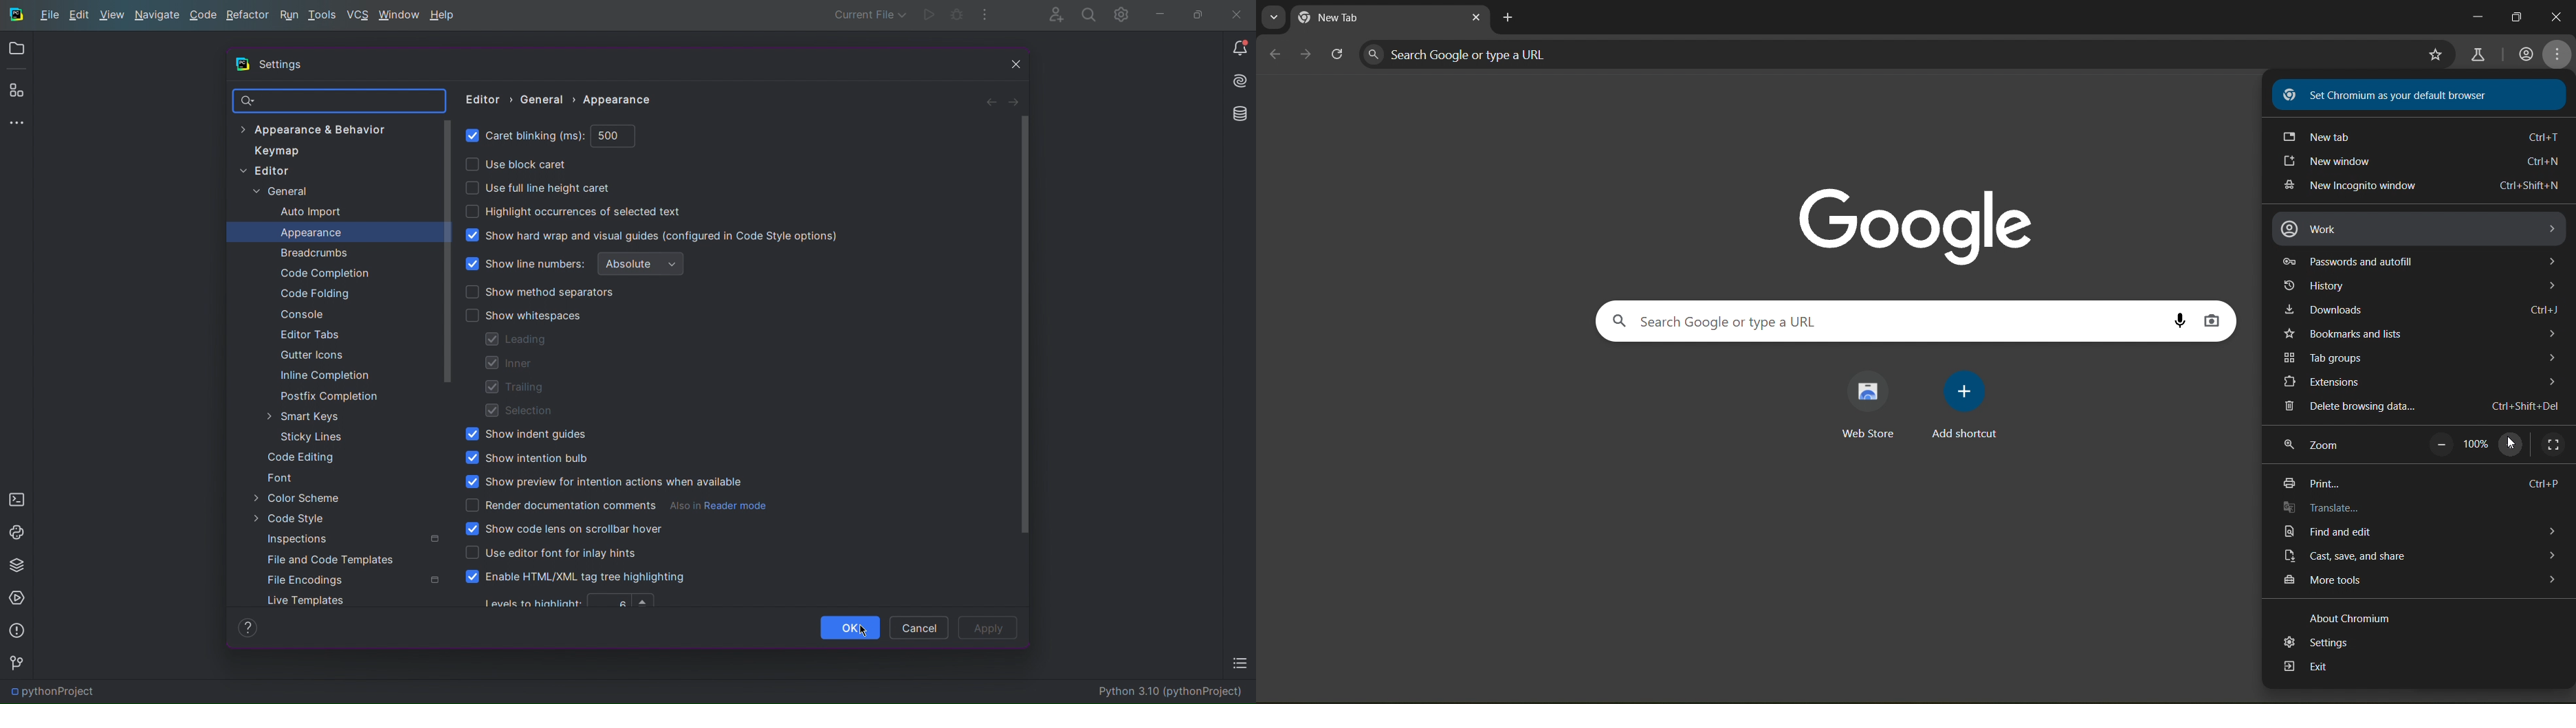  I want to click on Show intention bulb, so click(527, 457).